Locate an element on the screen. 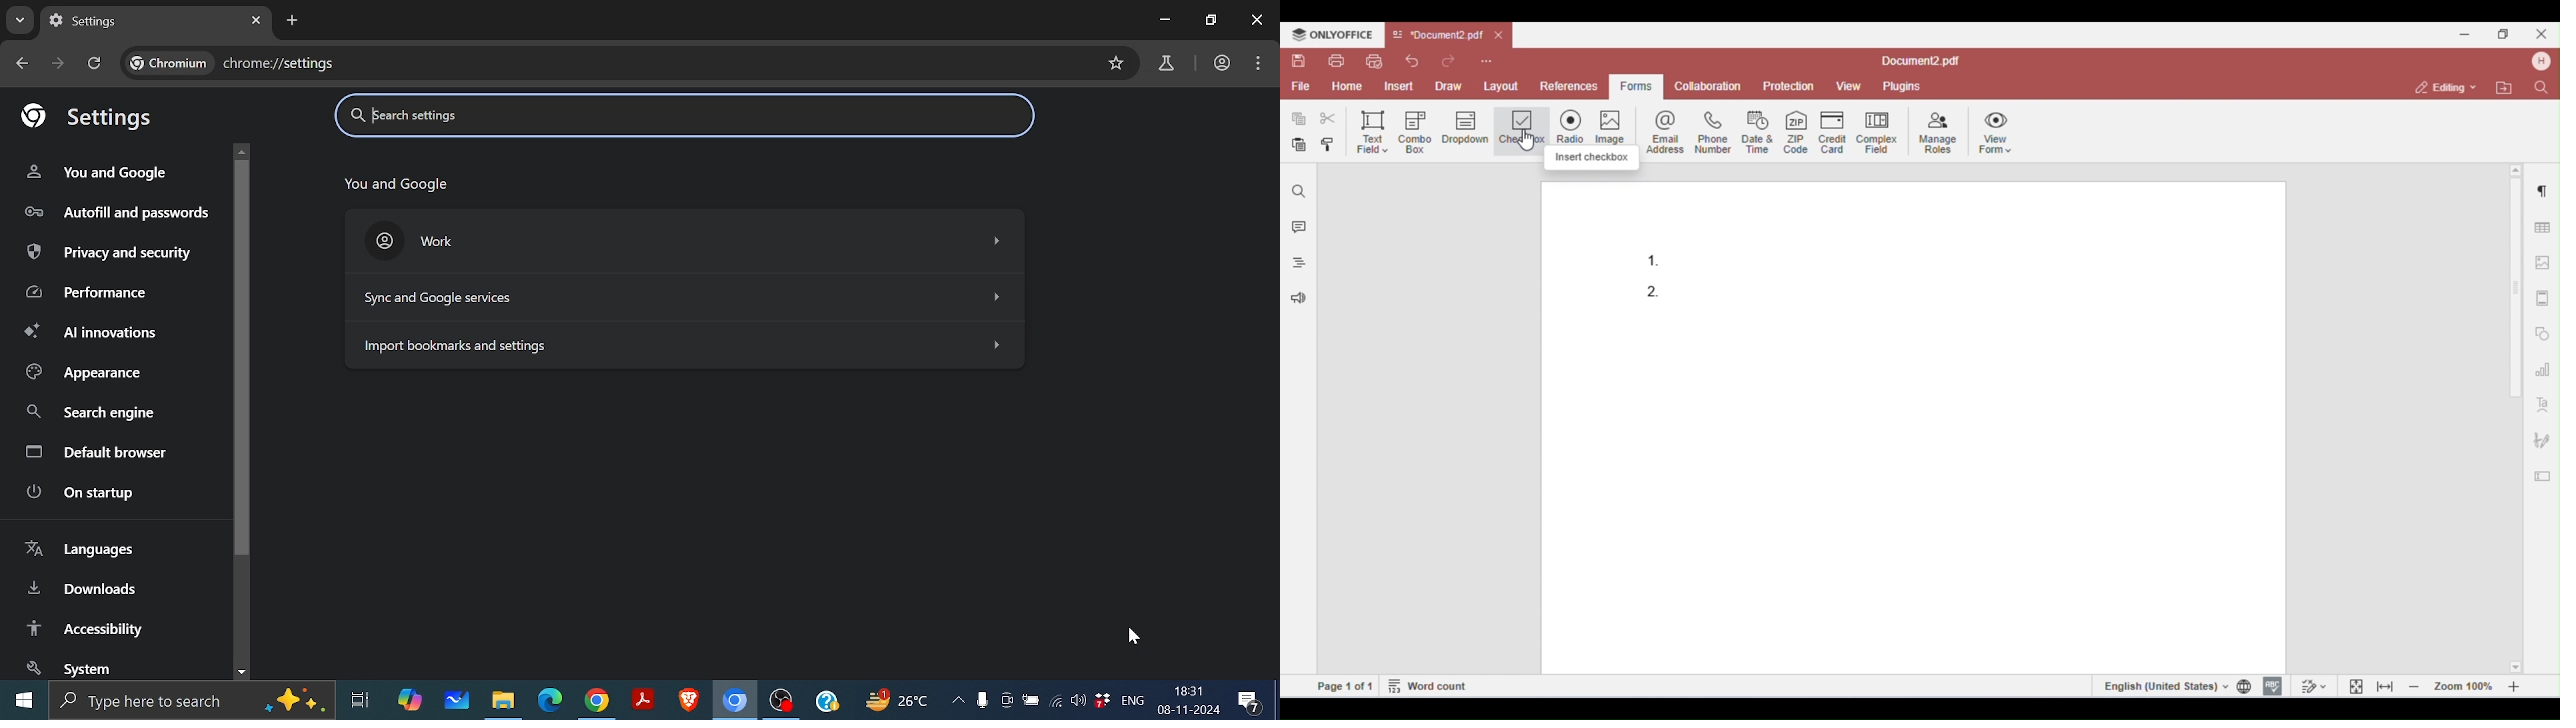 This screenshot has width=2576, height=728. type here to search is located at coordinates (194, 700).